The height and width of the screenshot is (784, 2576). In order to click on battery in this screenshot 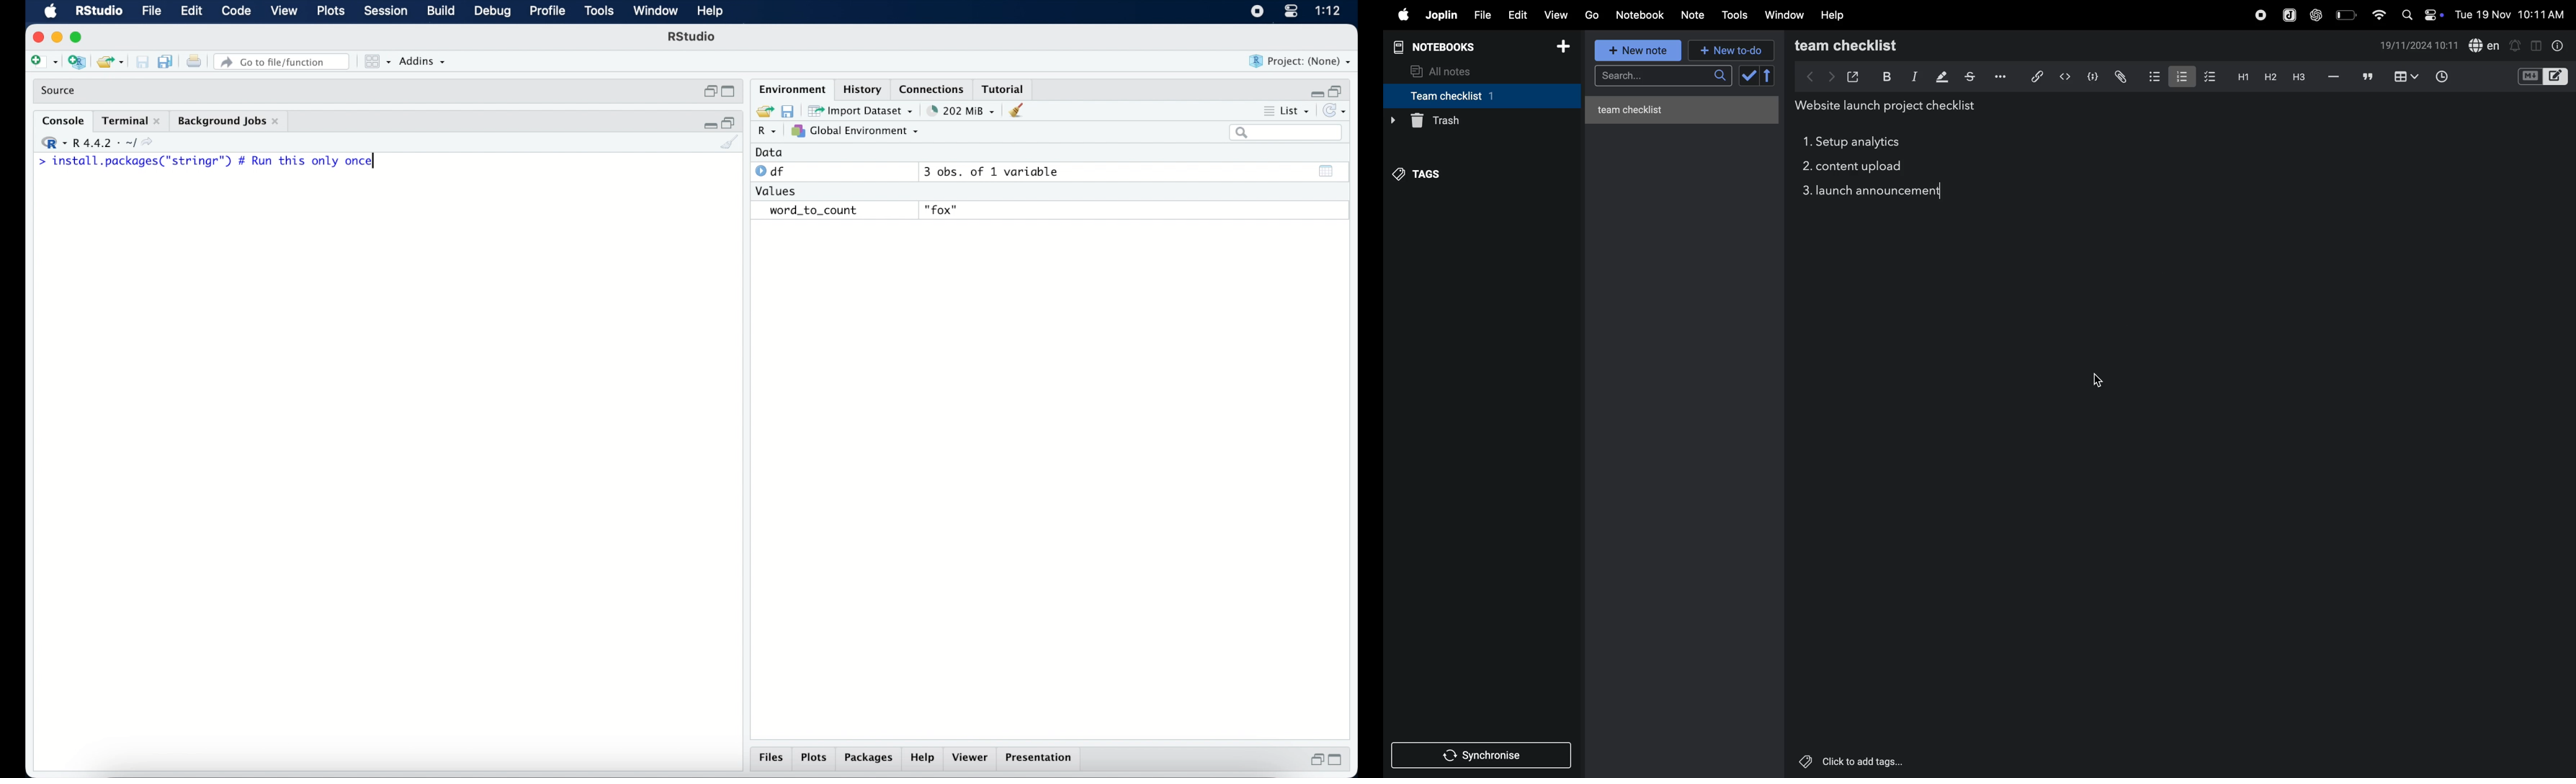, I will do `click(2345, 15)`.